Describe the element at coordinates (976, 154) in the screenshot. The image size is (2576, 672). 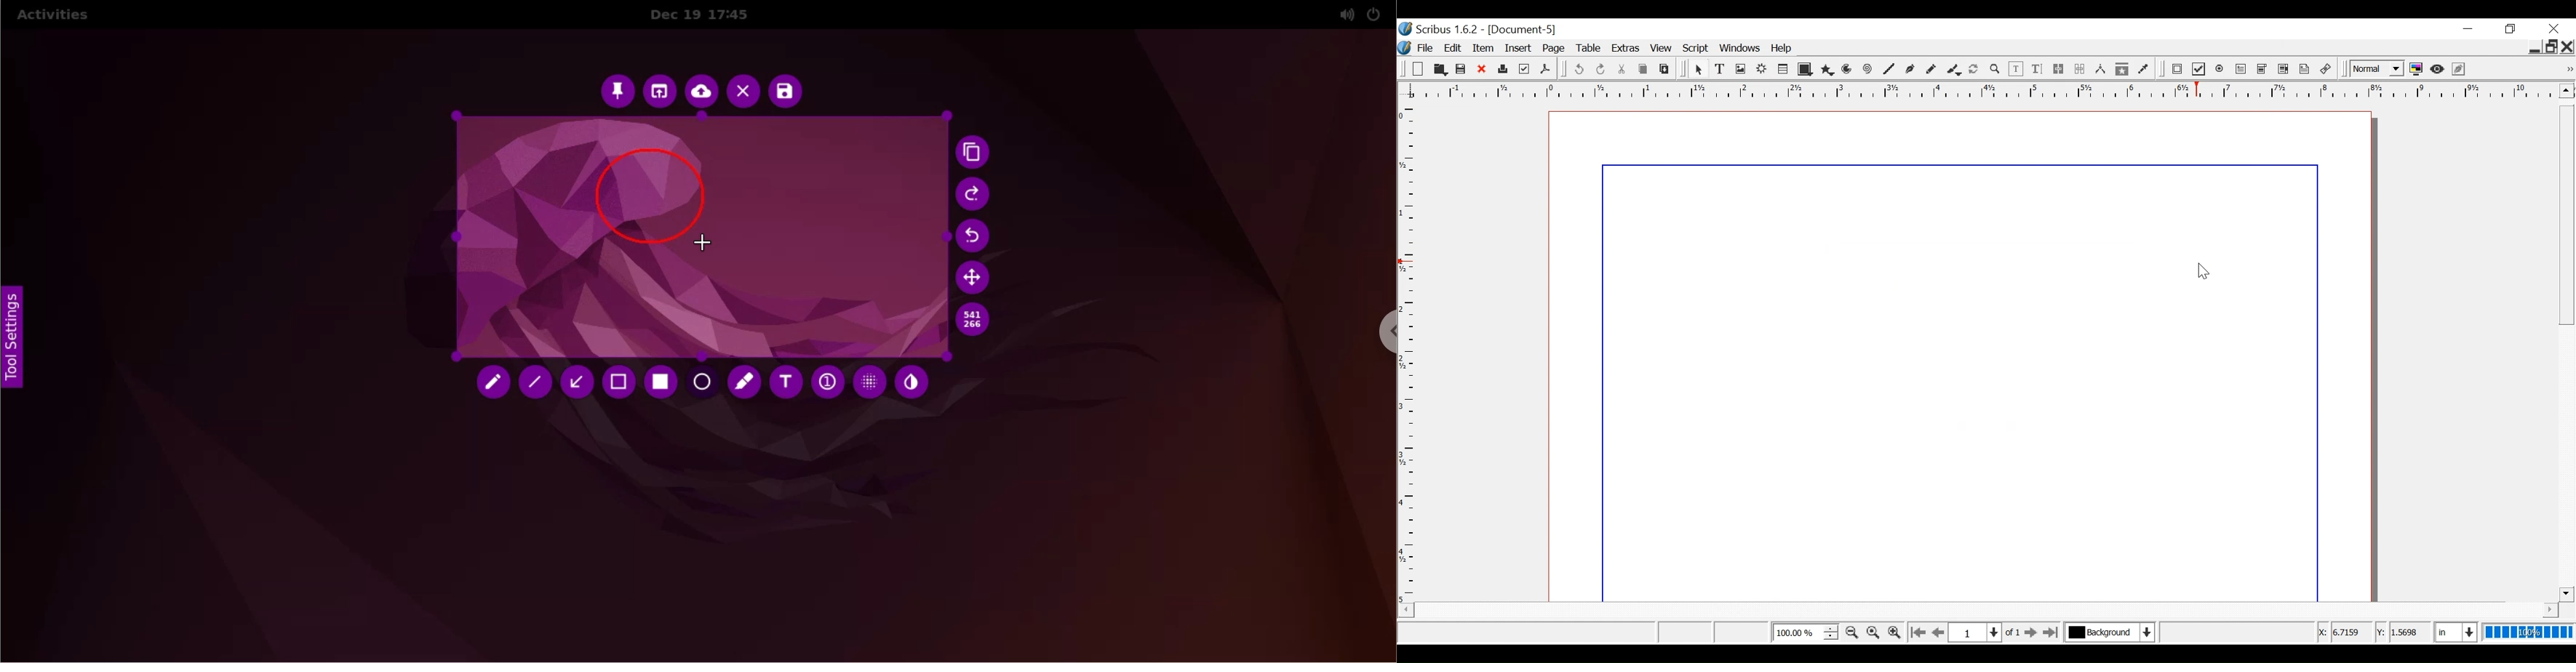
I see `copy to clipboard` at that location.